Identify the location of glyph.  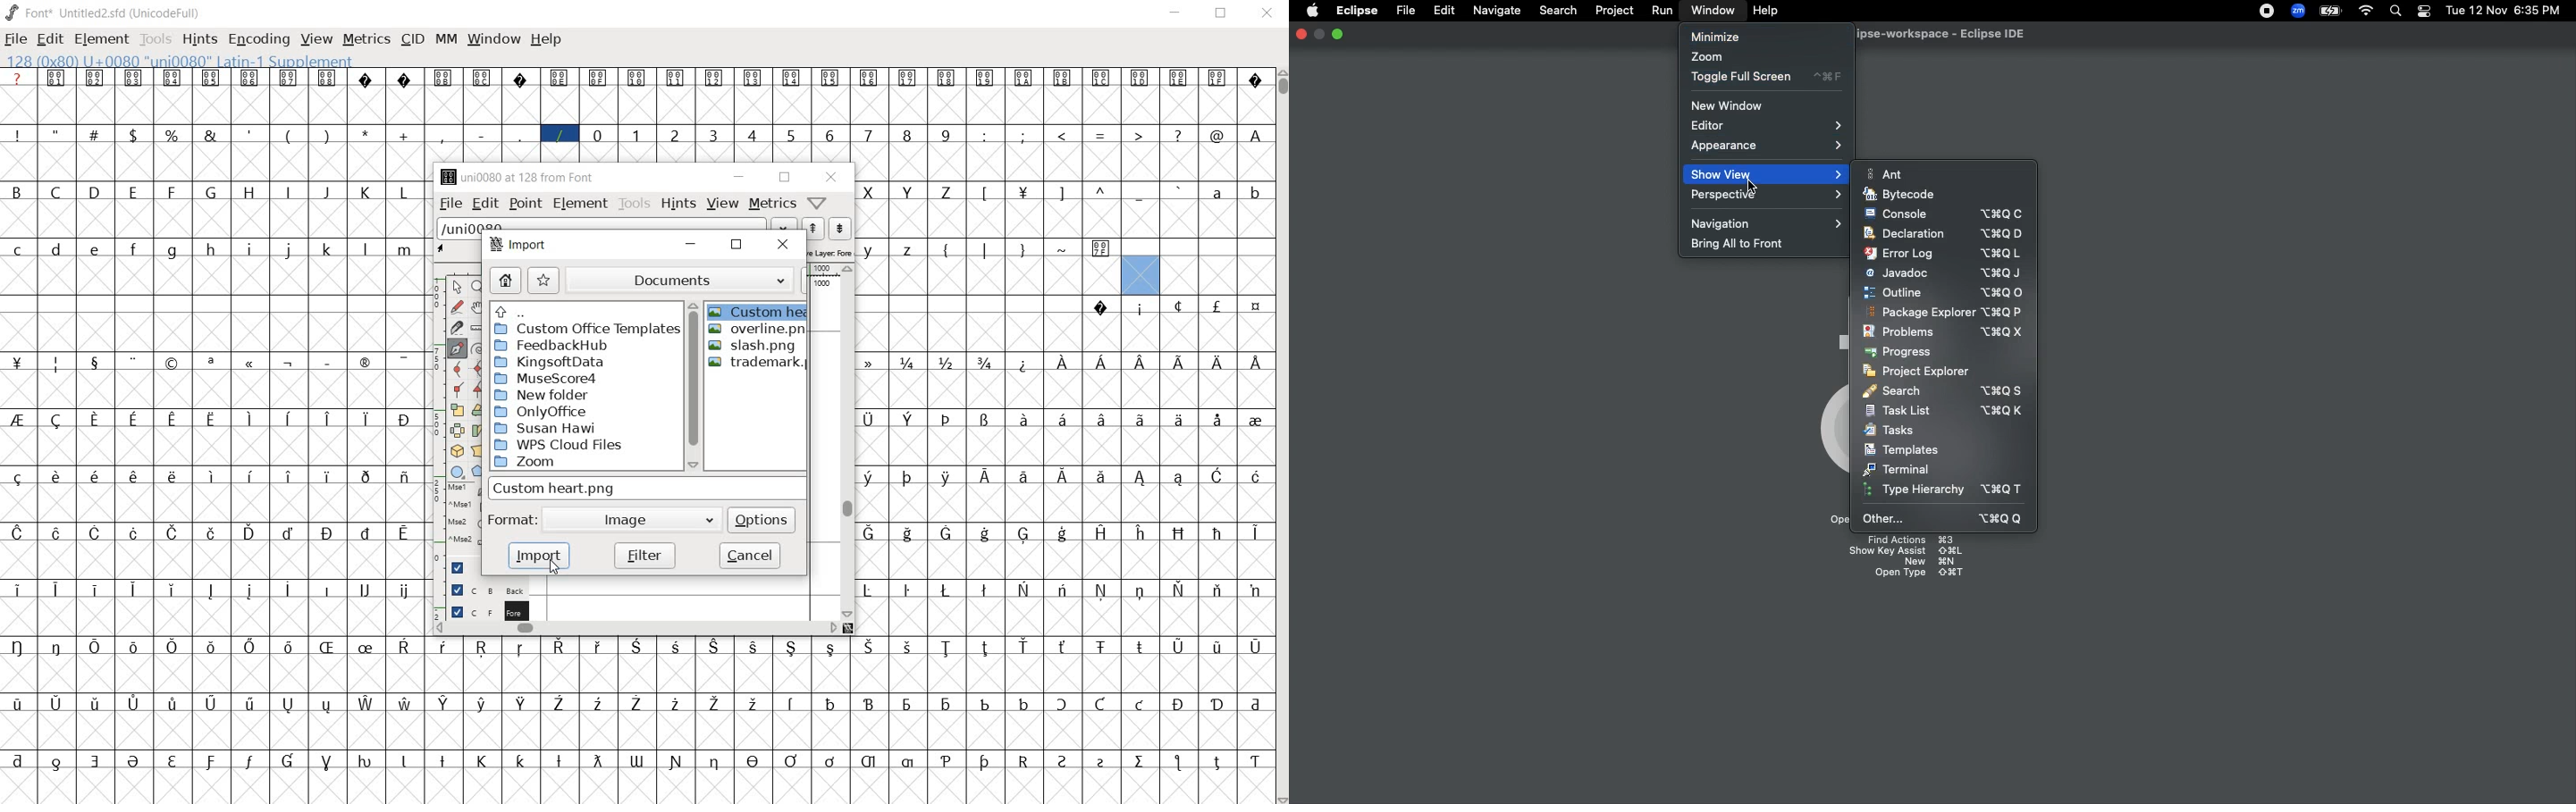
(559, 703).